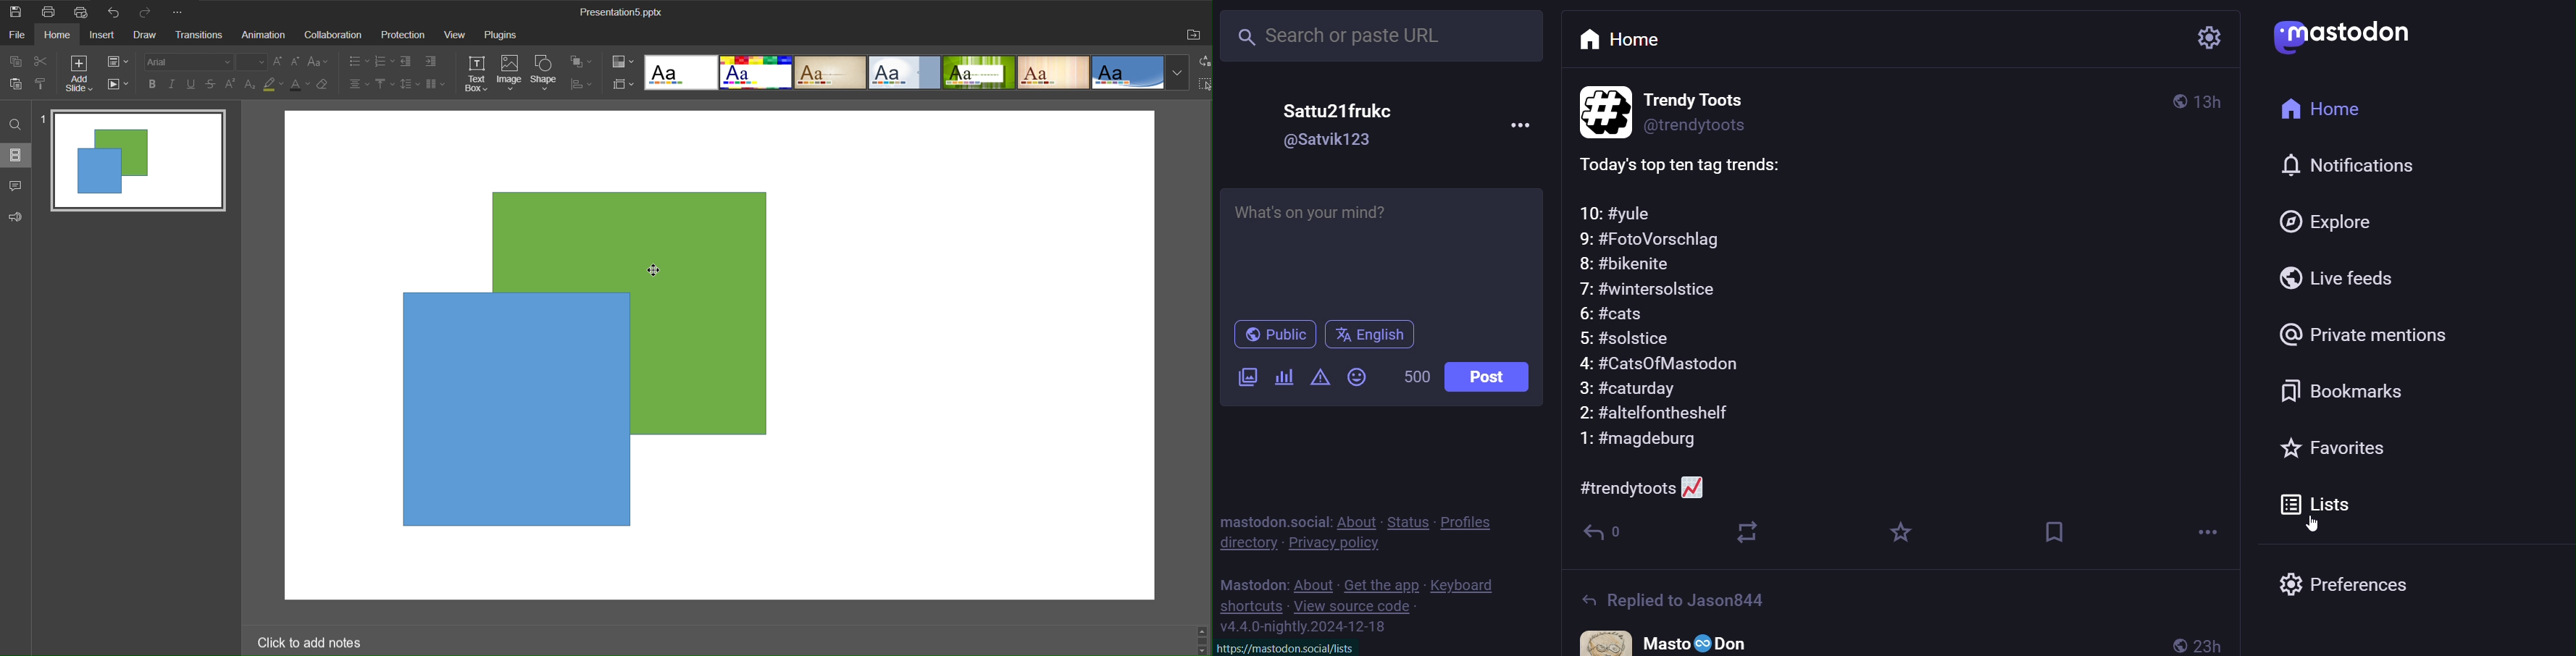 This screenshot has width=2576, height=672. What do you see at coordinates (1201, 638) in the screenshot?
I see `scrollbar` at bounding box center [1201, 638].